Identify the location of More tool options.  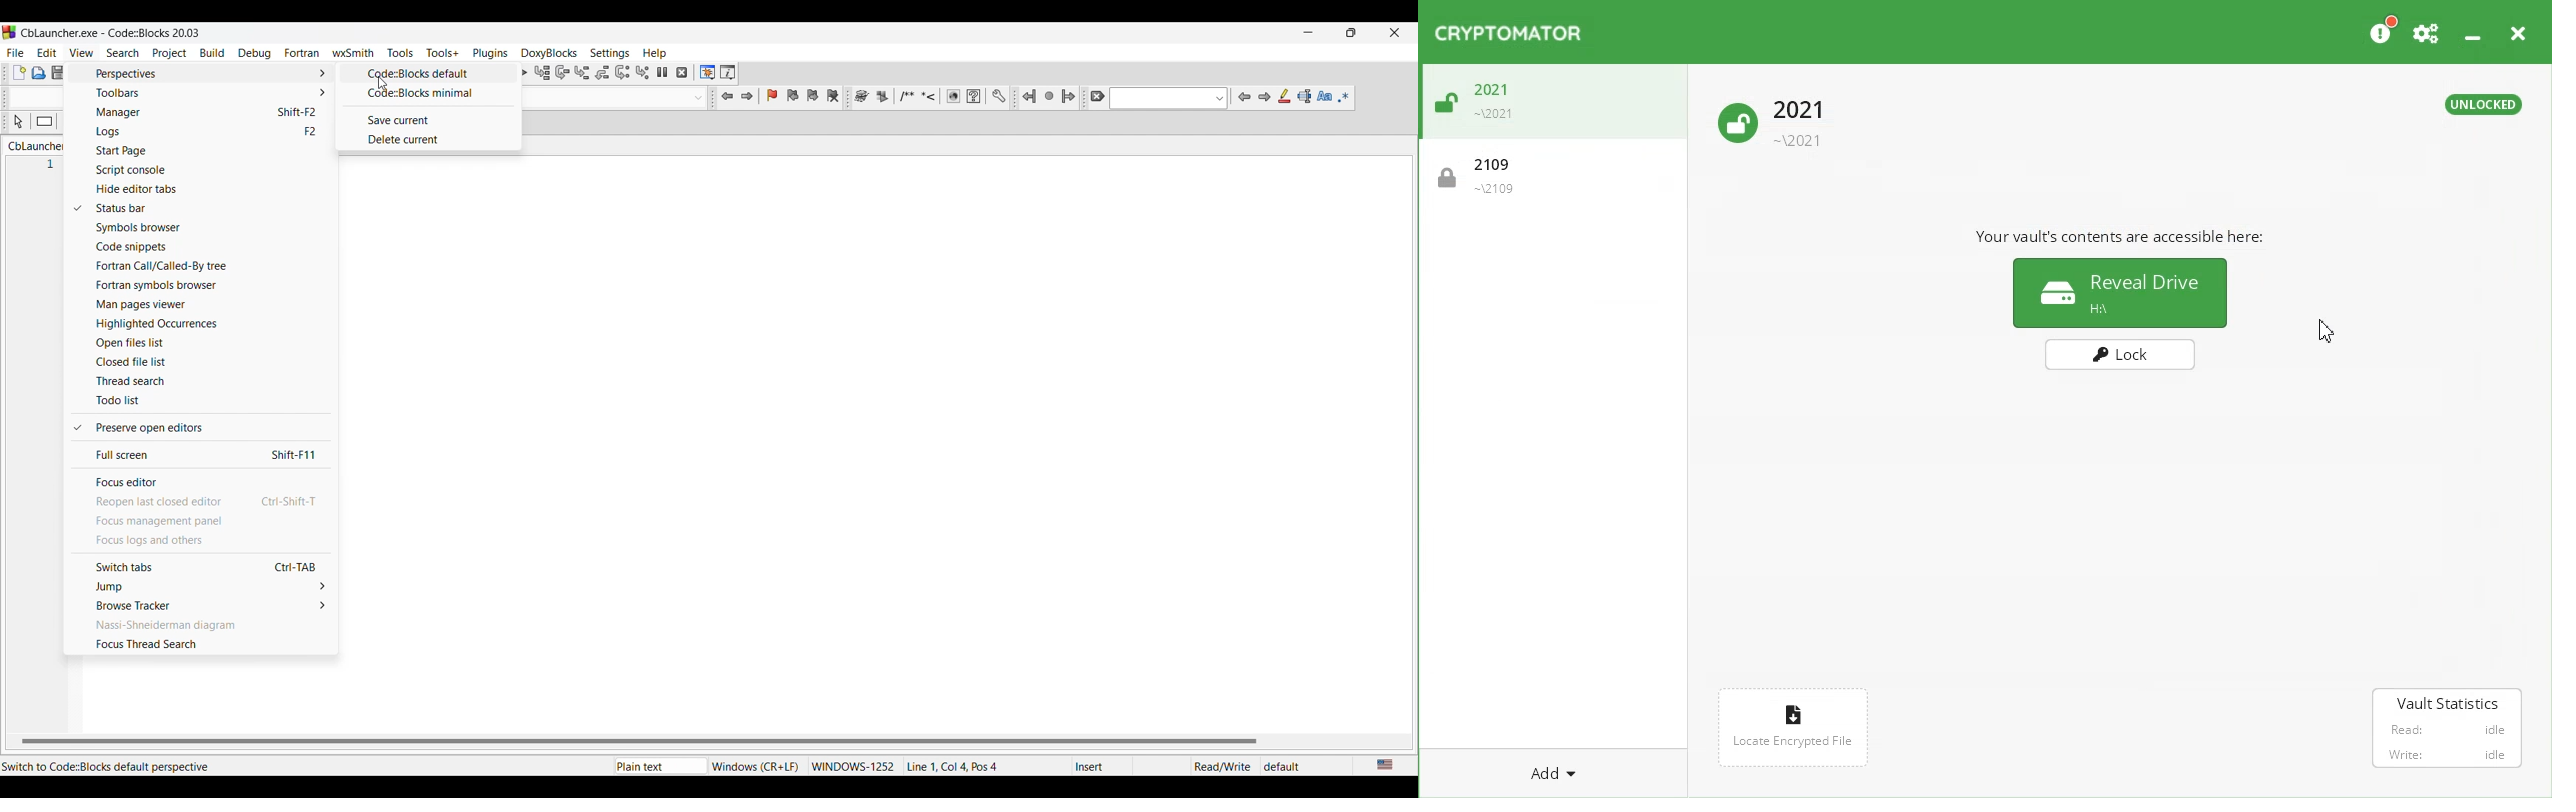
(930, 96).